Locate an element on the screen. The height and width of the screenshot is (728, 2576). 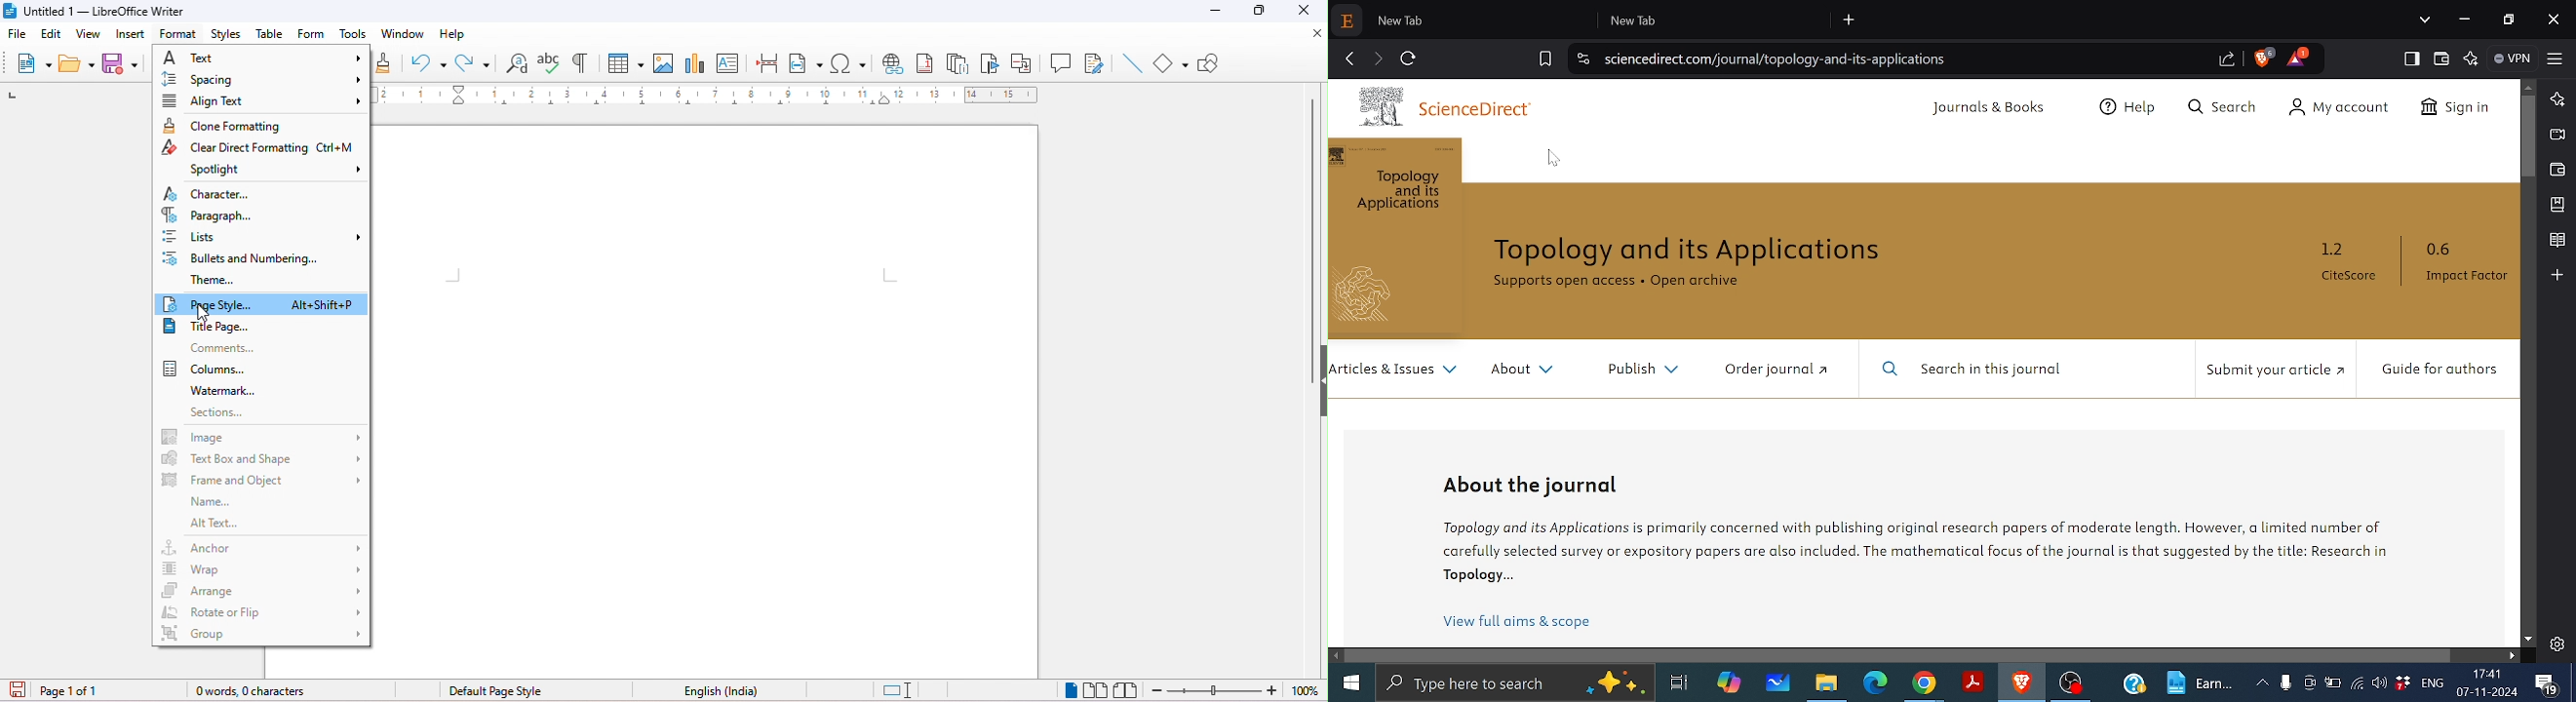
vertical scroll bar is located at coordinates (1316, 213).